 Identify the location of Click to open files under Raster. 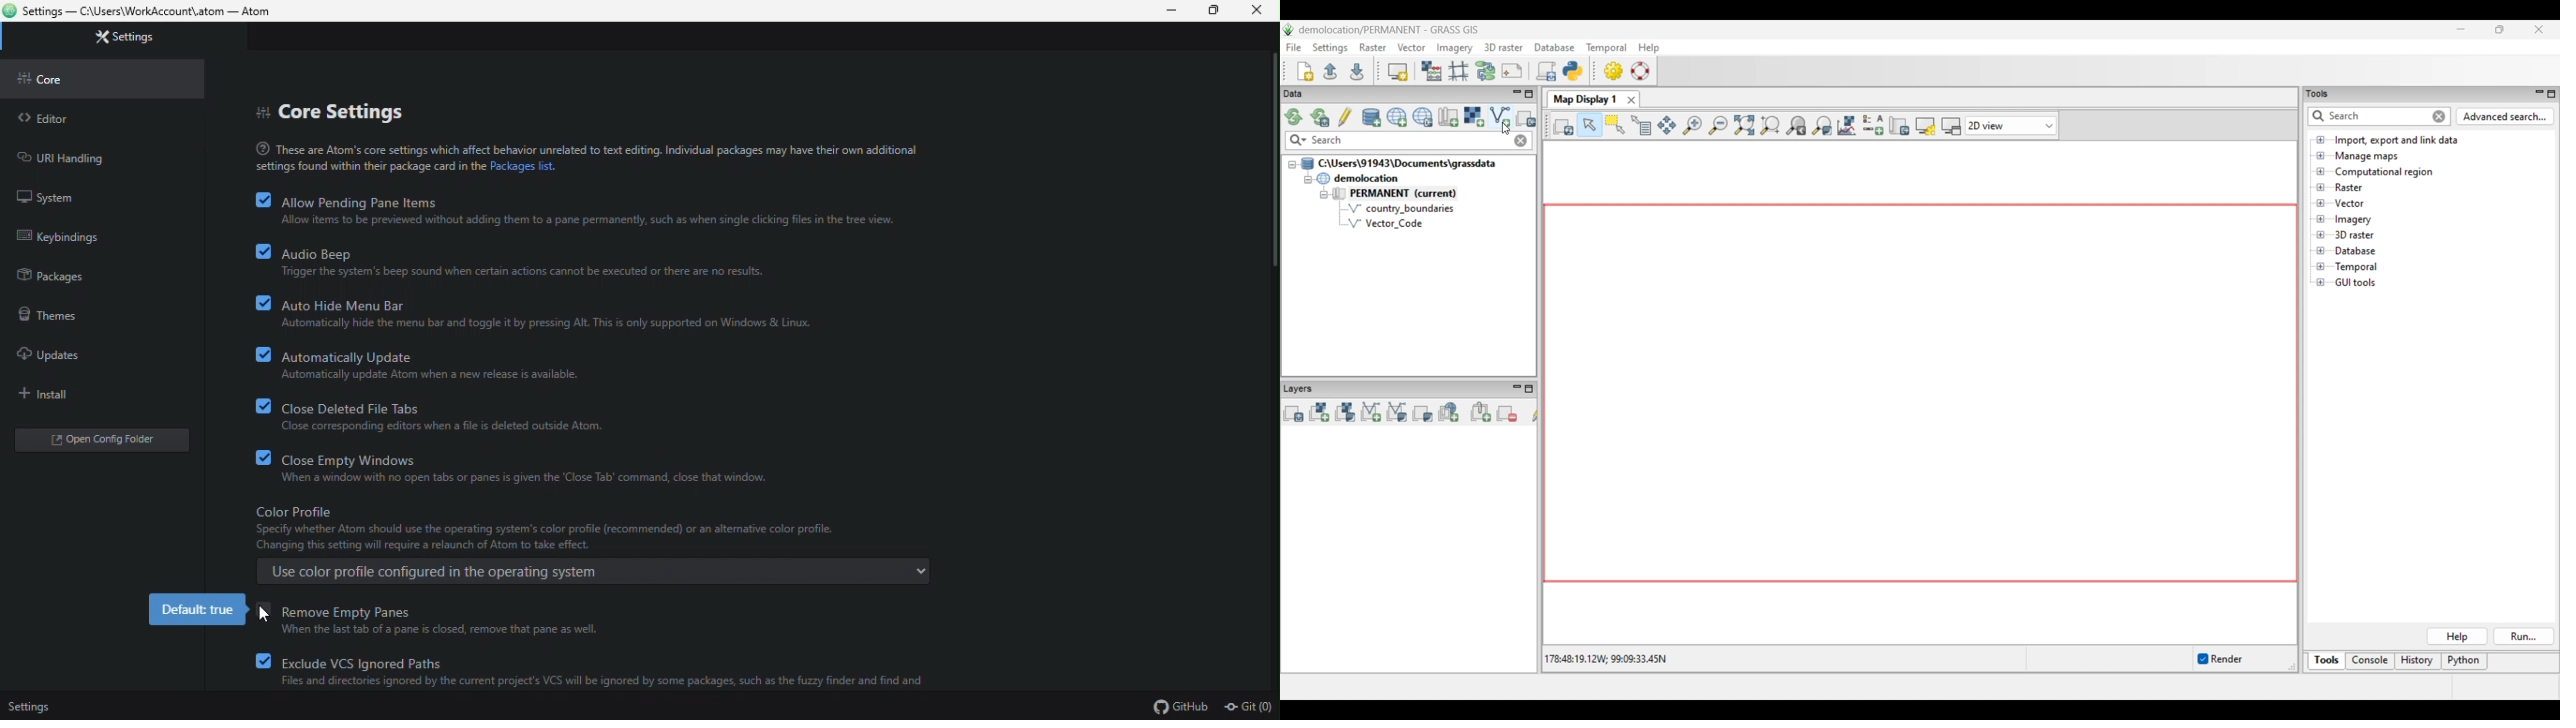
(2321, 187).